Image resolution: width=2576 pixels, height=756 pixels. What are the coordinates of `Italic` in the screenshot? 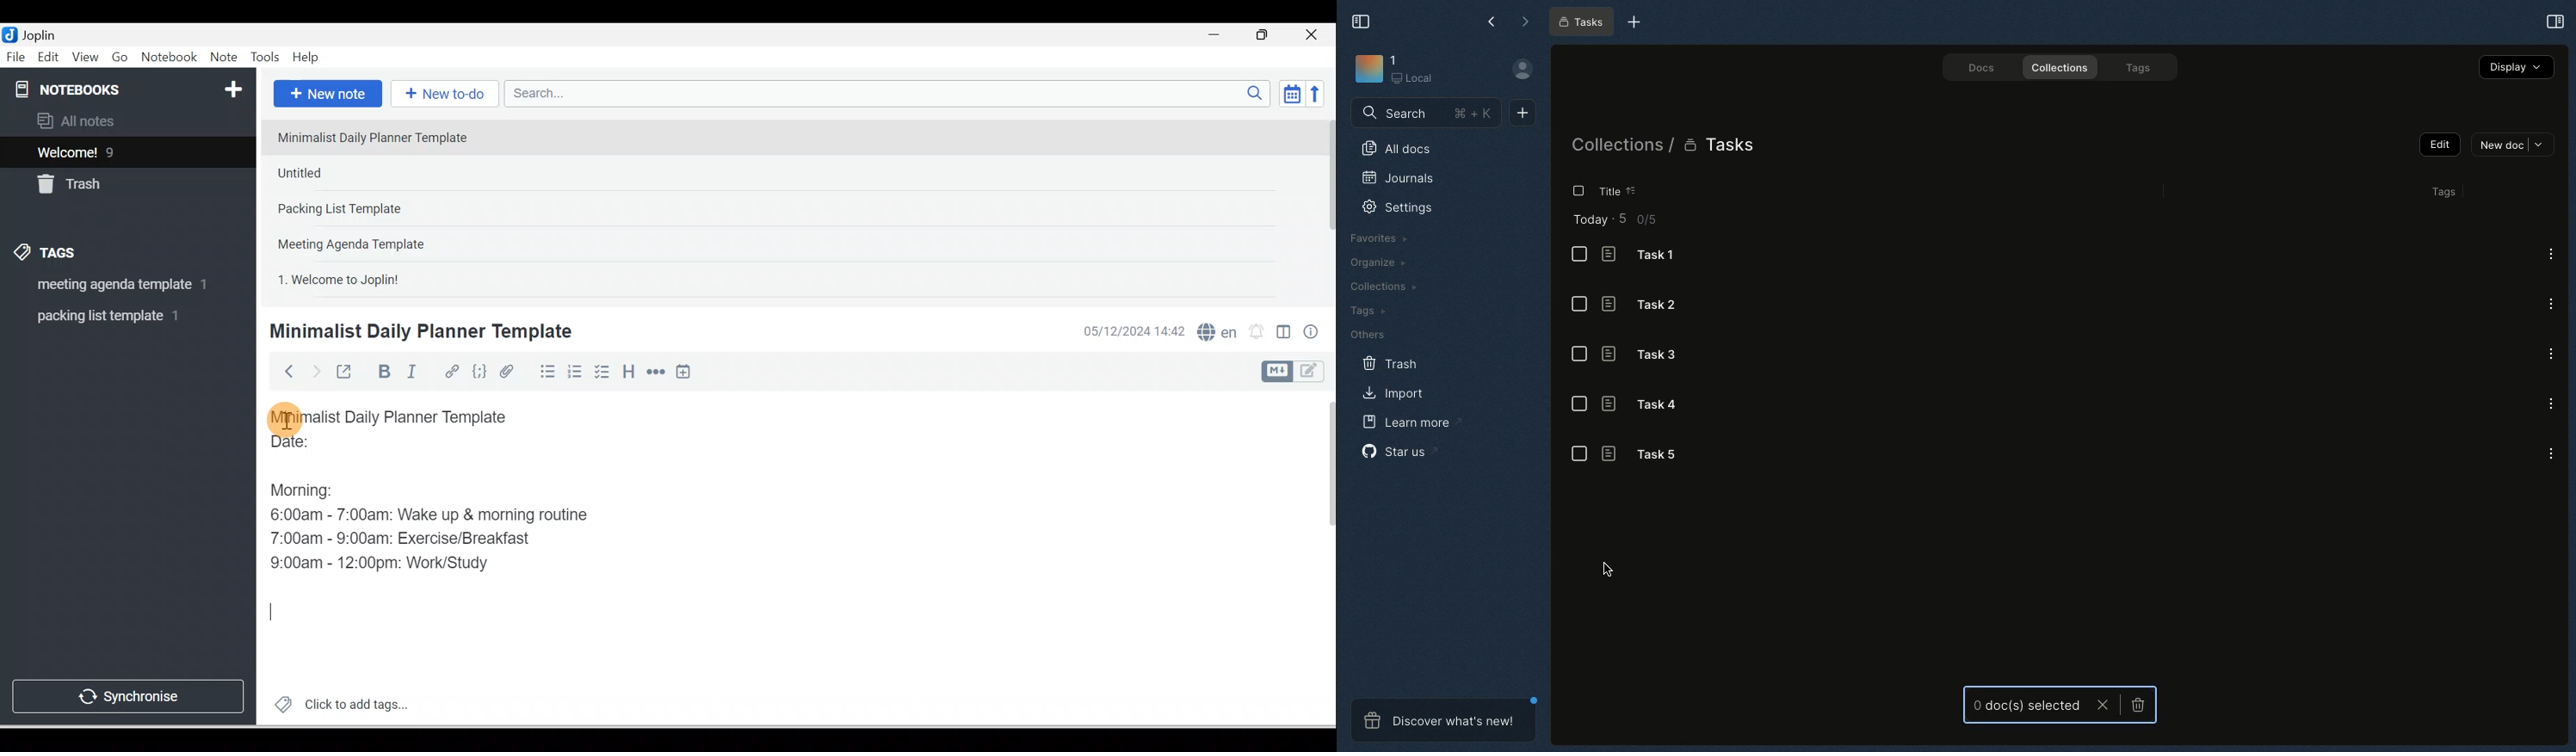 It's located at (414, 374).